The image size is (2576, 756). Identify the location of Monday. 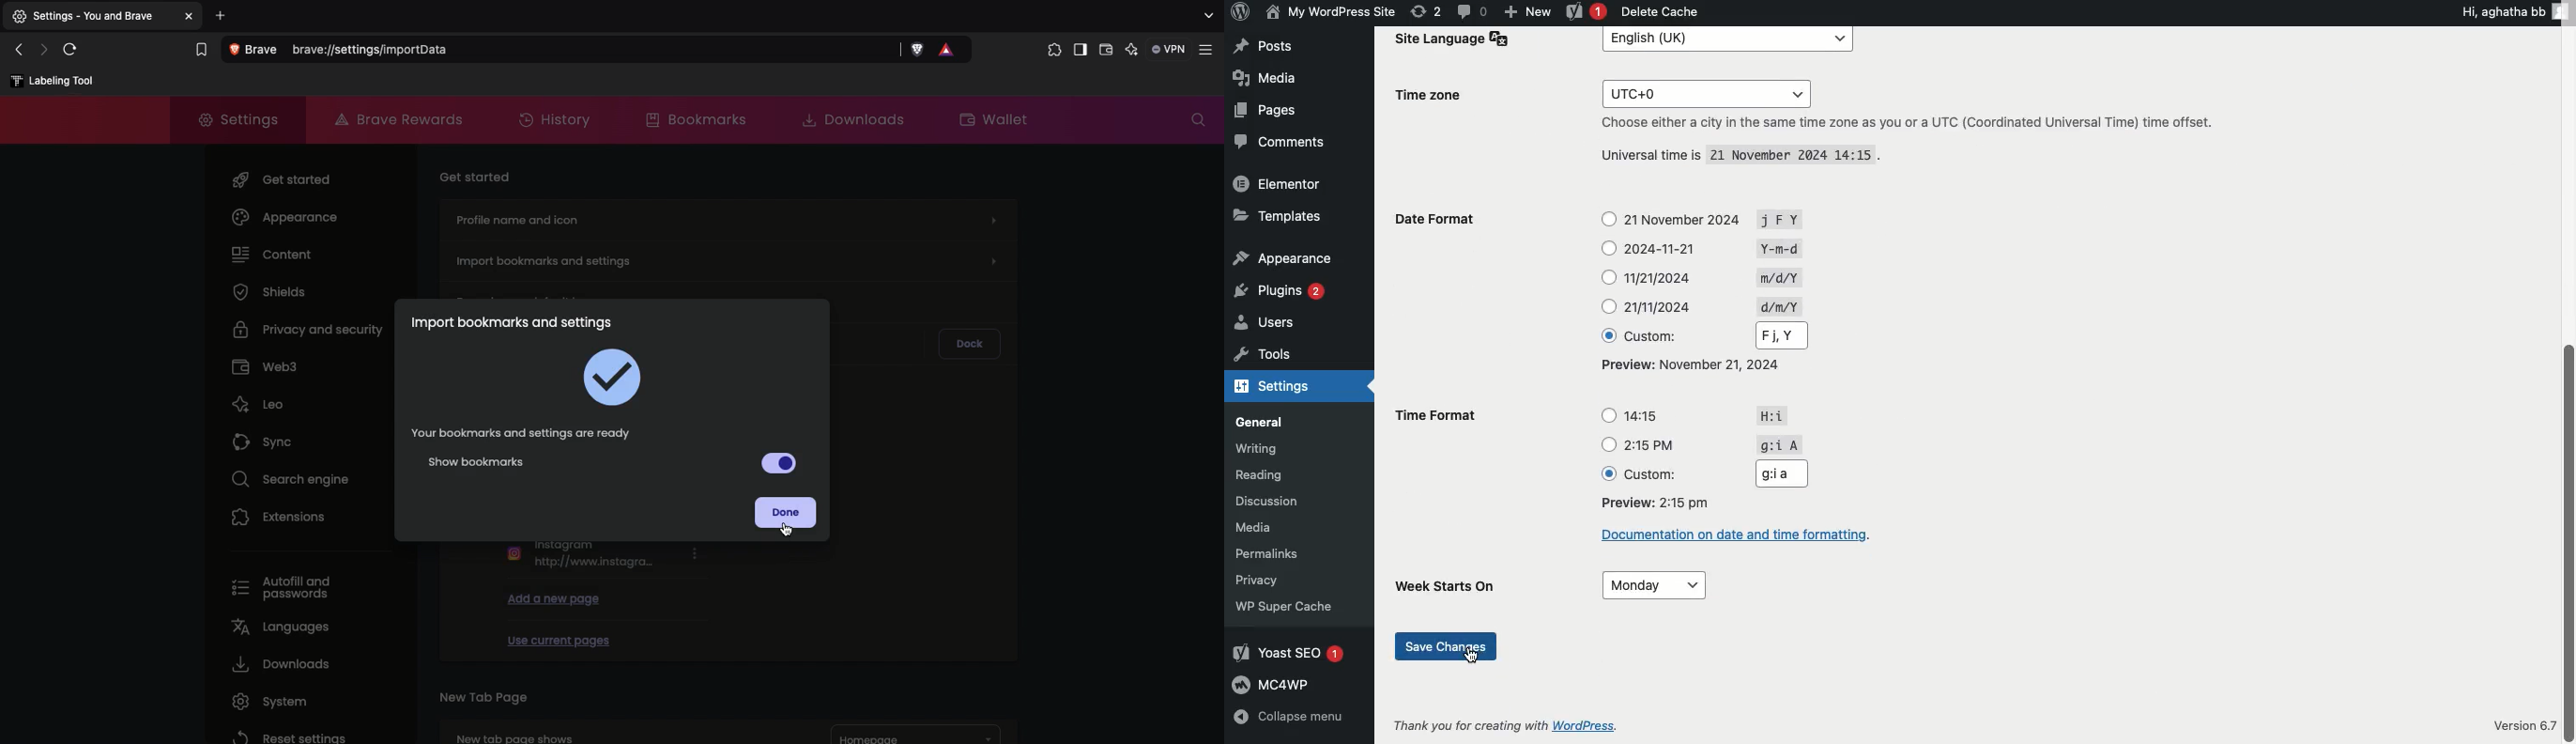
(1656, 584).